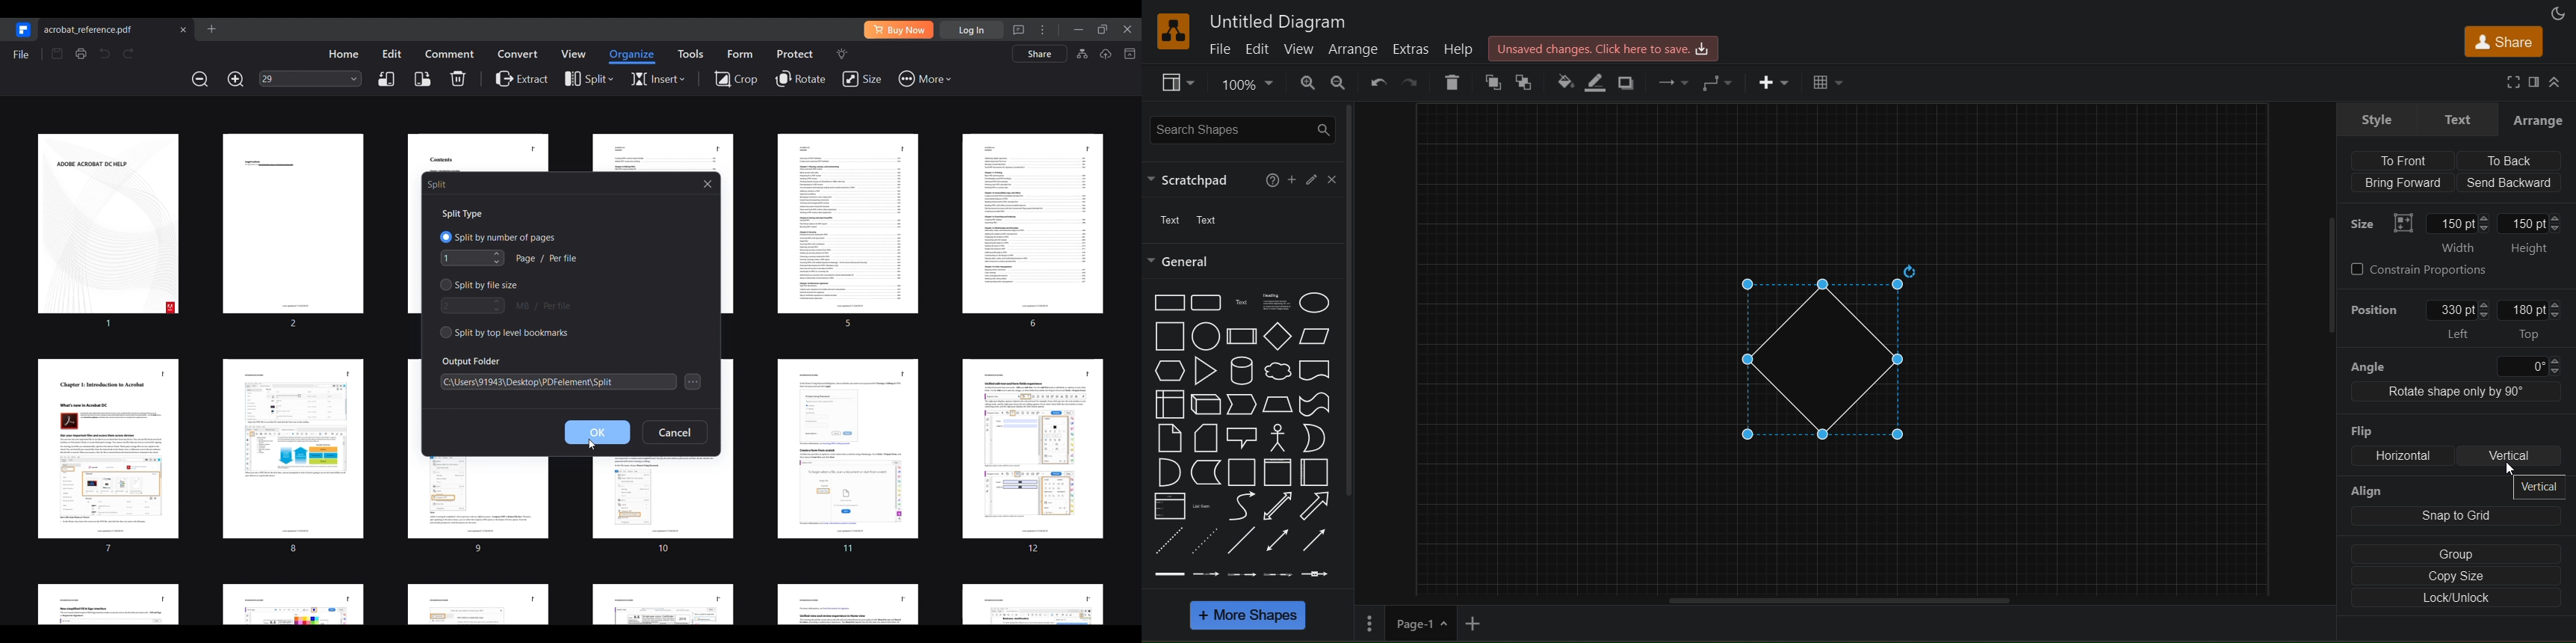  Describe the element at coordinates (2560, 13) in the screenshot. I see `appearance` at that location.